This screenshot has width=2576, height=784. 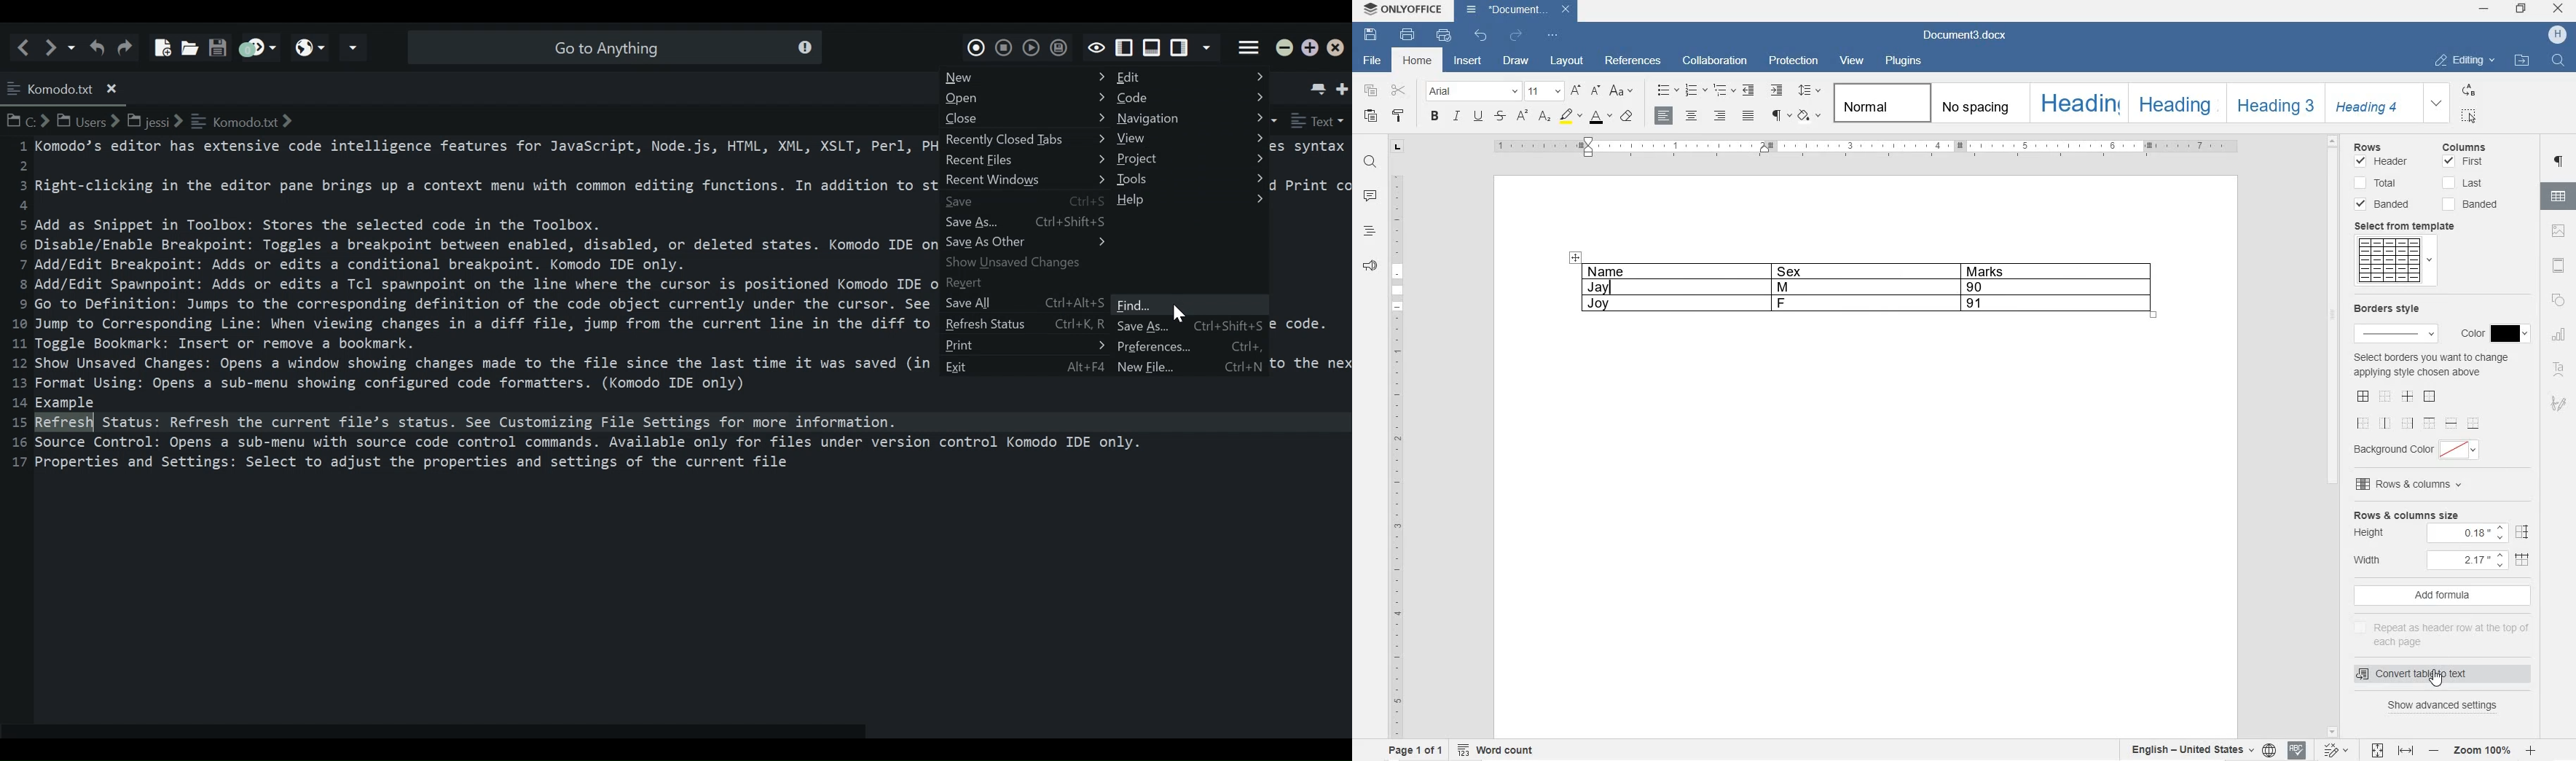 I want to click on rows & columns size, so click(x=2406, y=514).